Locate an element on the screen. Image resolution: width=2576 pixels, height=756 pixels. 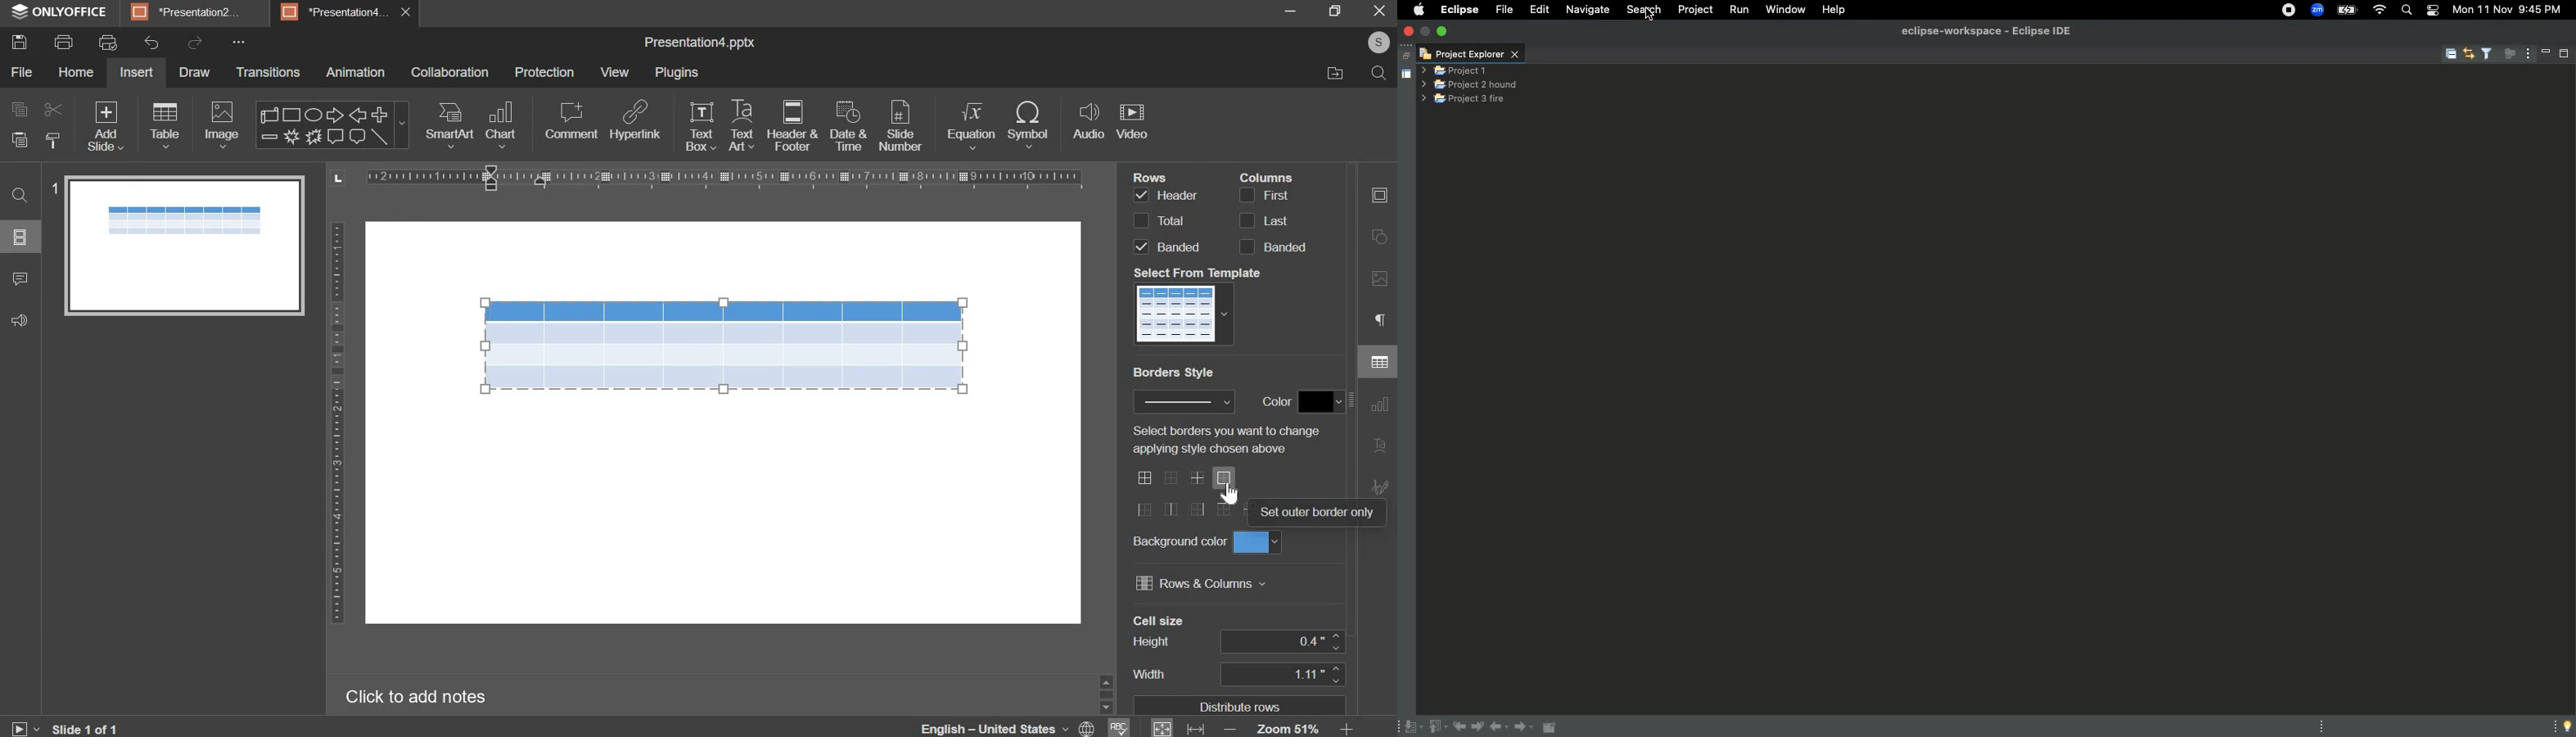
height is located at coordinates (1150, 642).